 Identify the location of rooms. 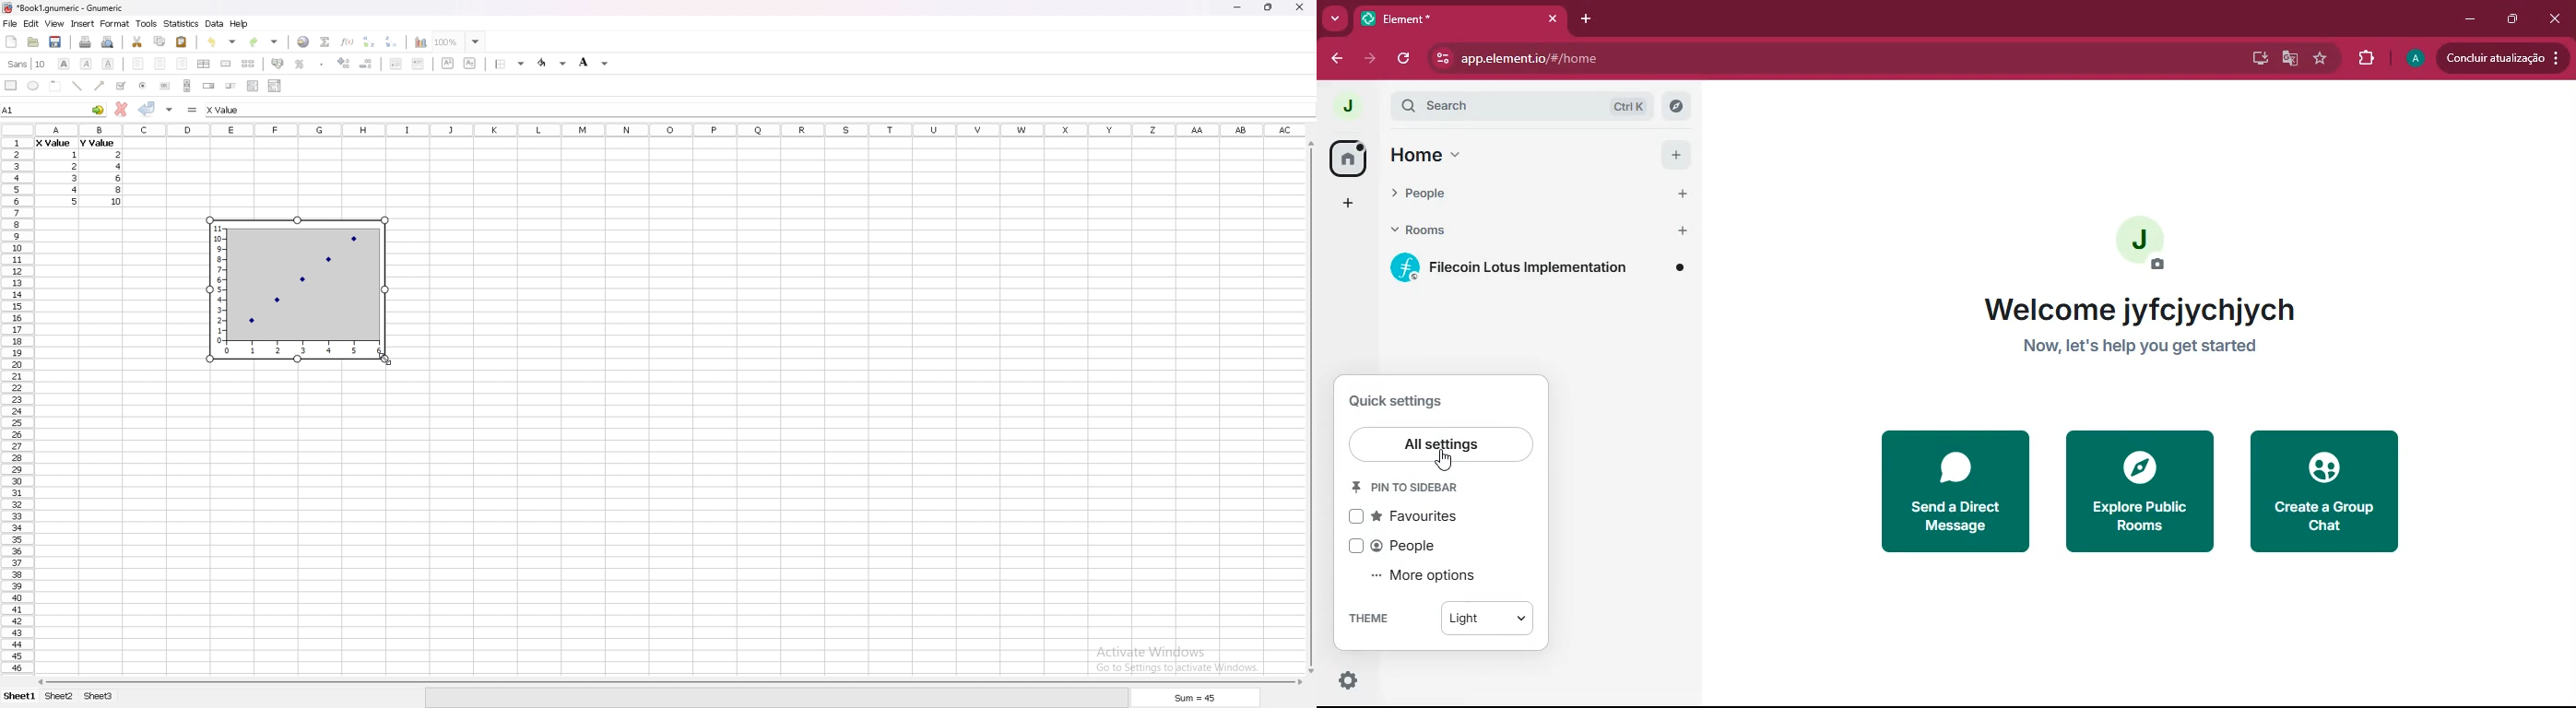
(1437, 230).